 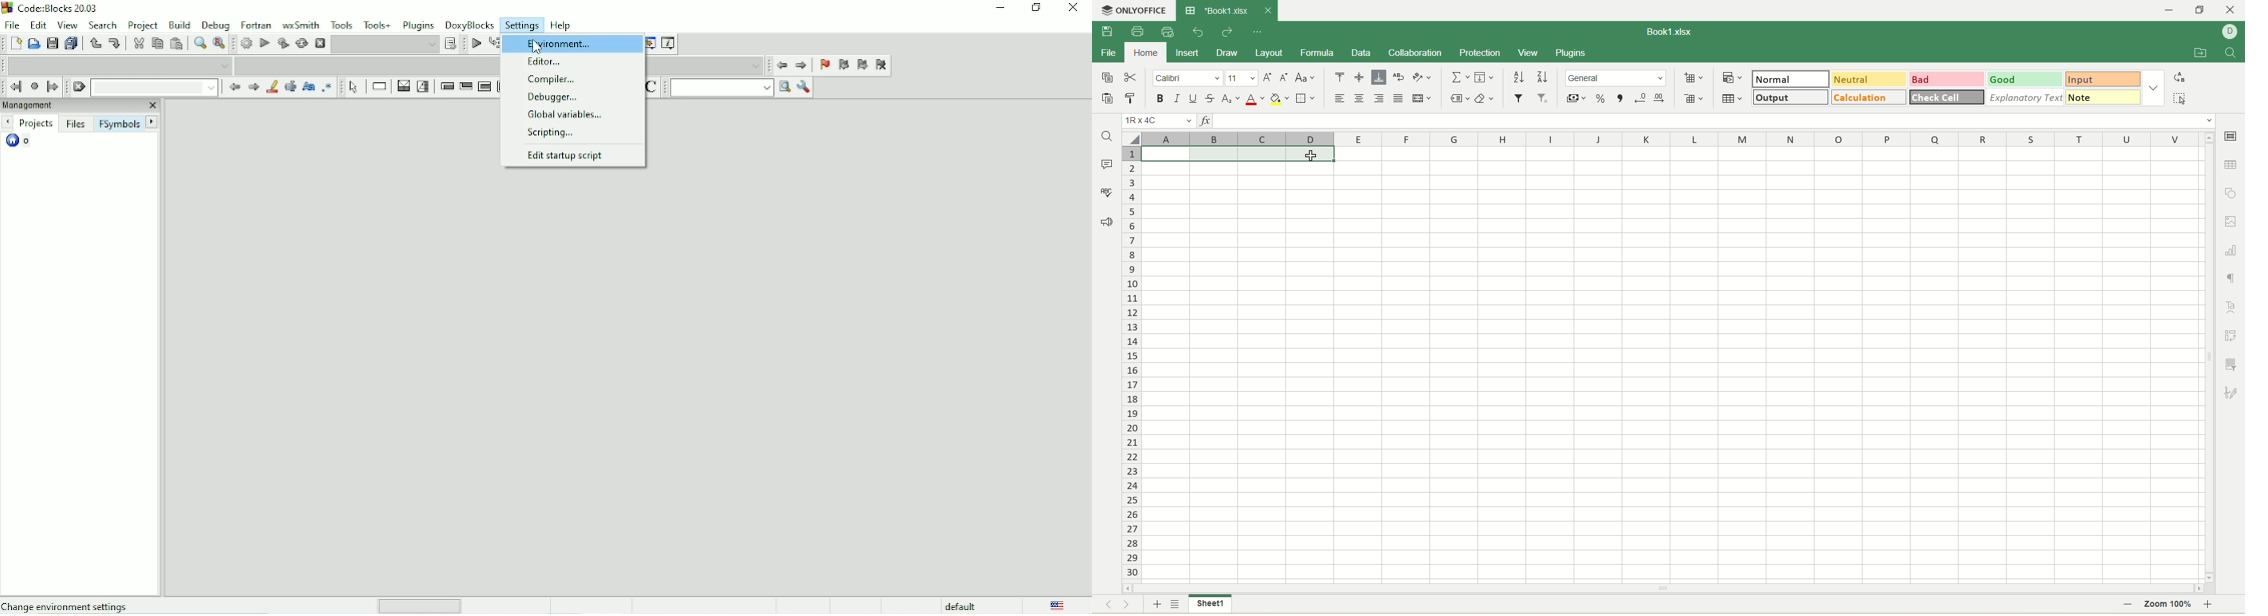 What do you see at coordinates (861, 65) in the screenshot?
I see `Next bookmark` at bounding box center [861, 65].